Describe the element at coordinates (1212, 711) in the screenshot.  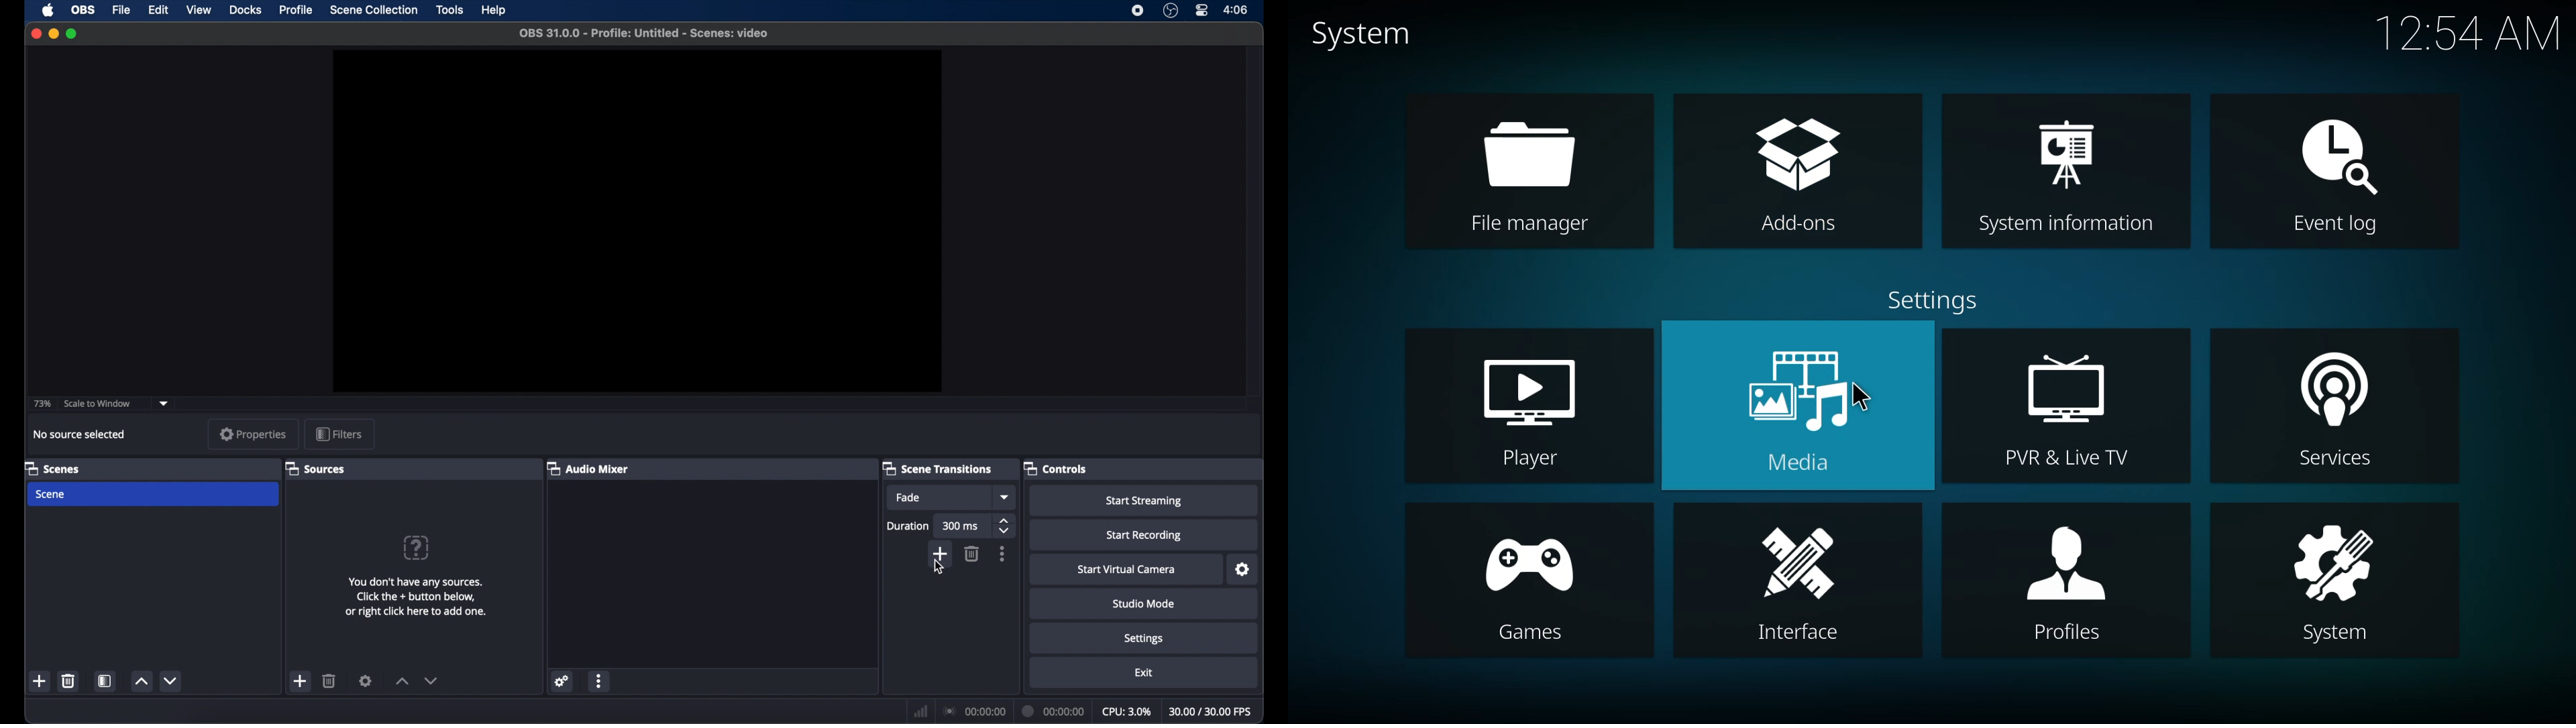
I see `fps` at that location.